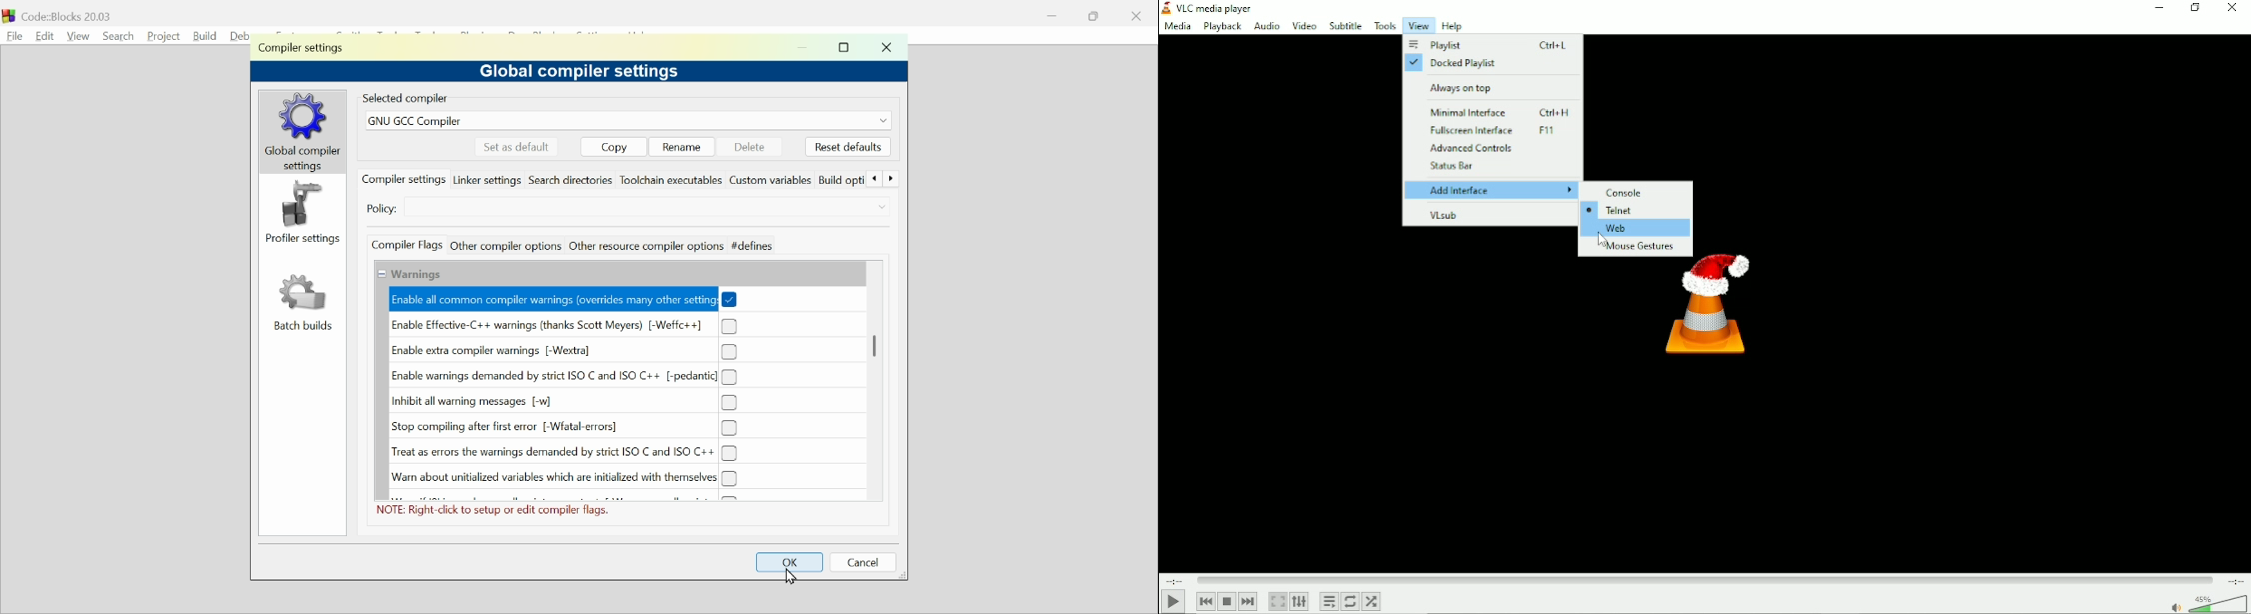  I want to click on Logo, so click(1711, 312).